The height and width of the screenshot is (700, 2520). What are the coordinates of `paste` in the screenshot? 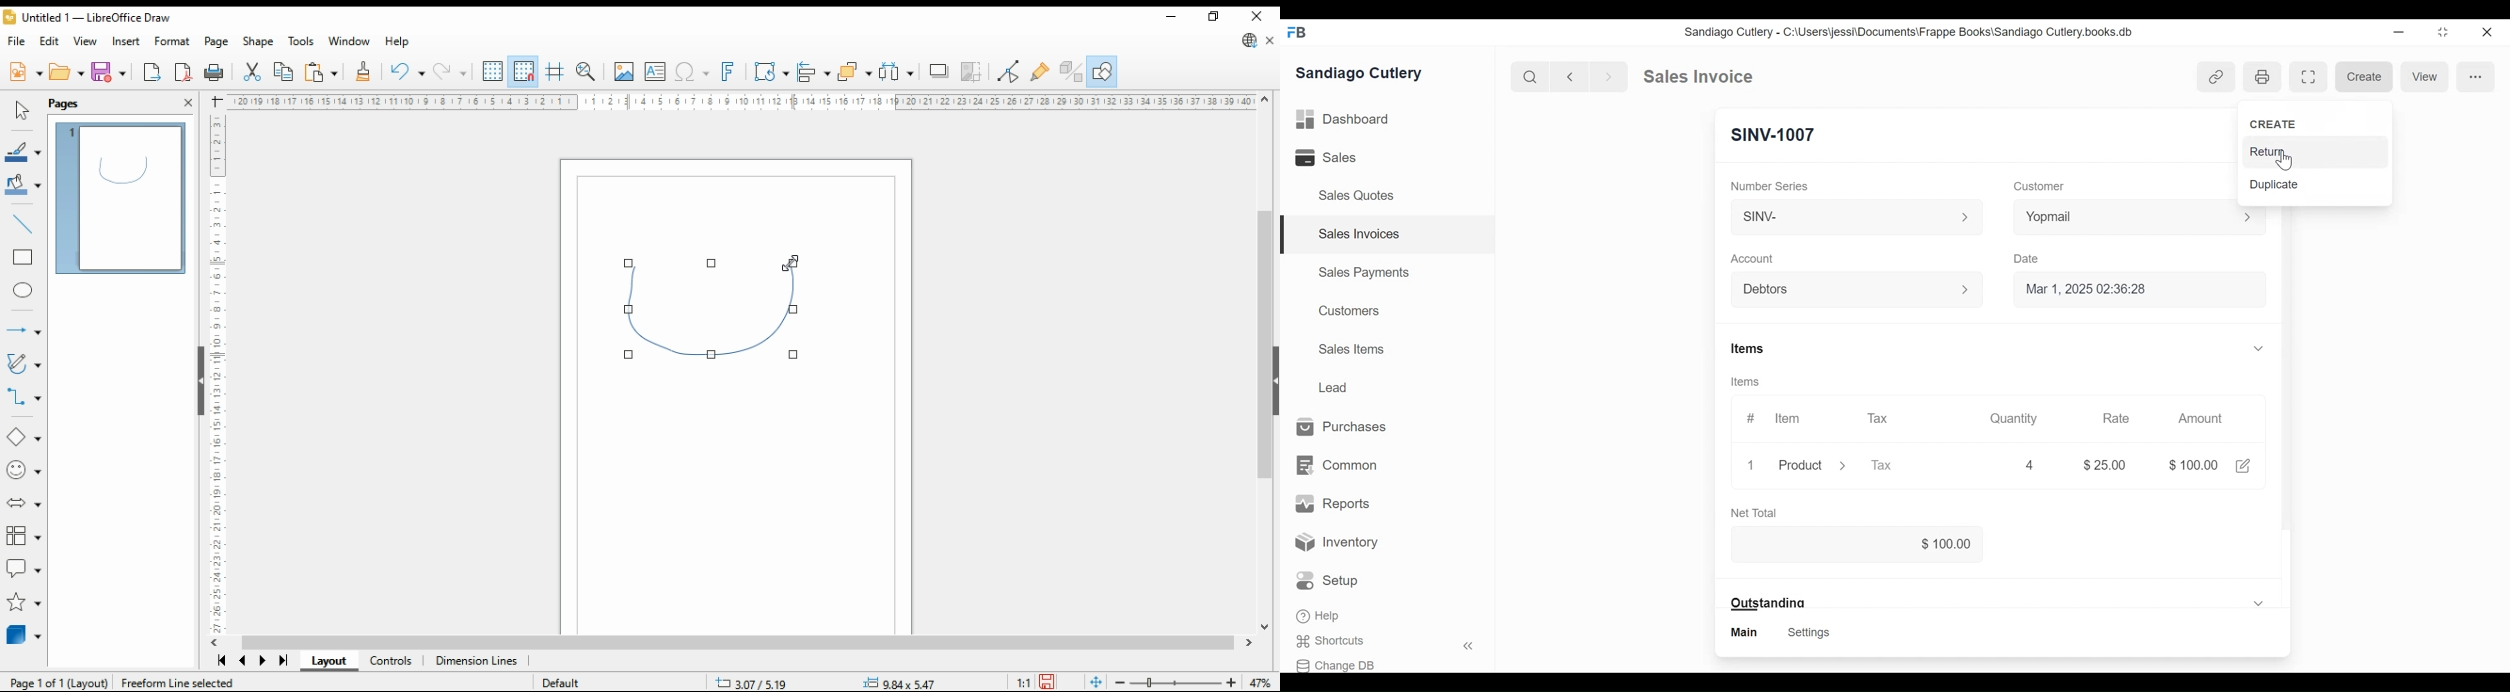 It's located at (320, 74).